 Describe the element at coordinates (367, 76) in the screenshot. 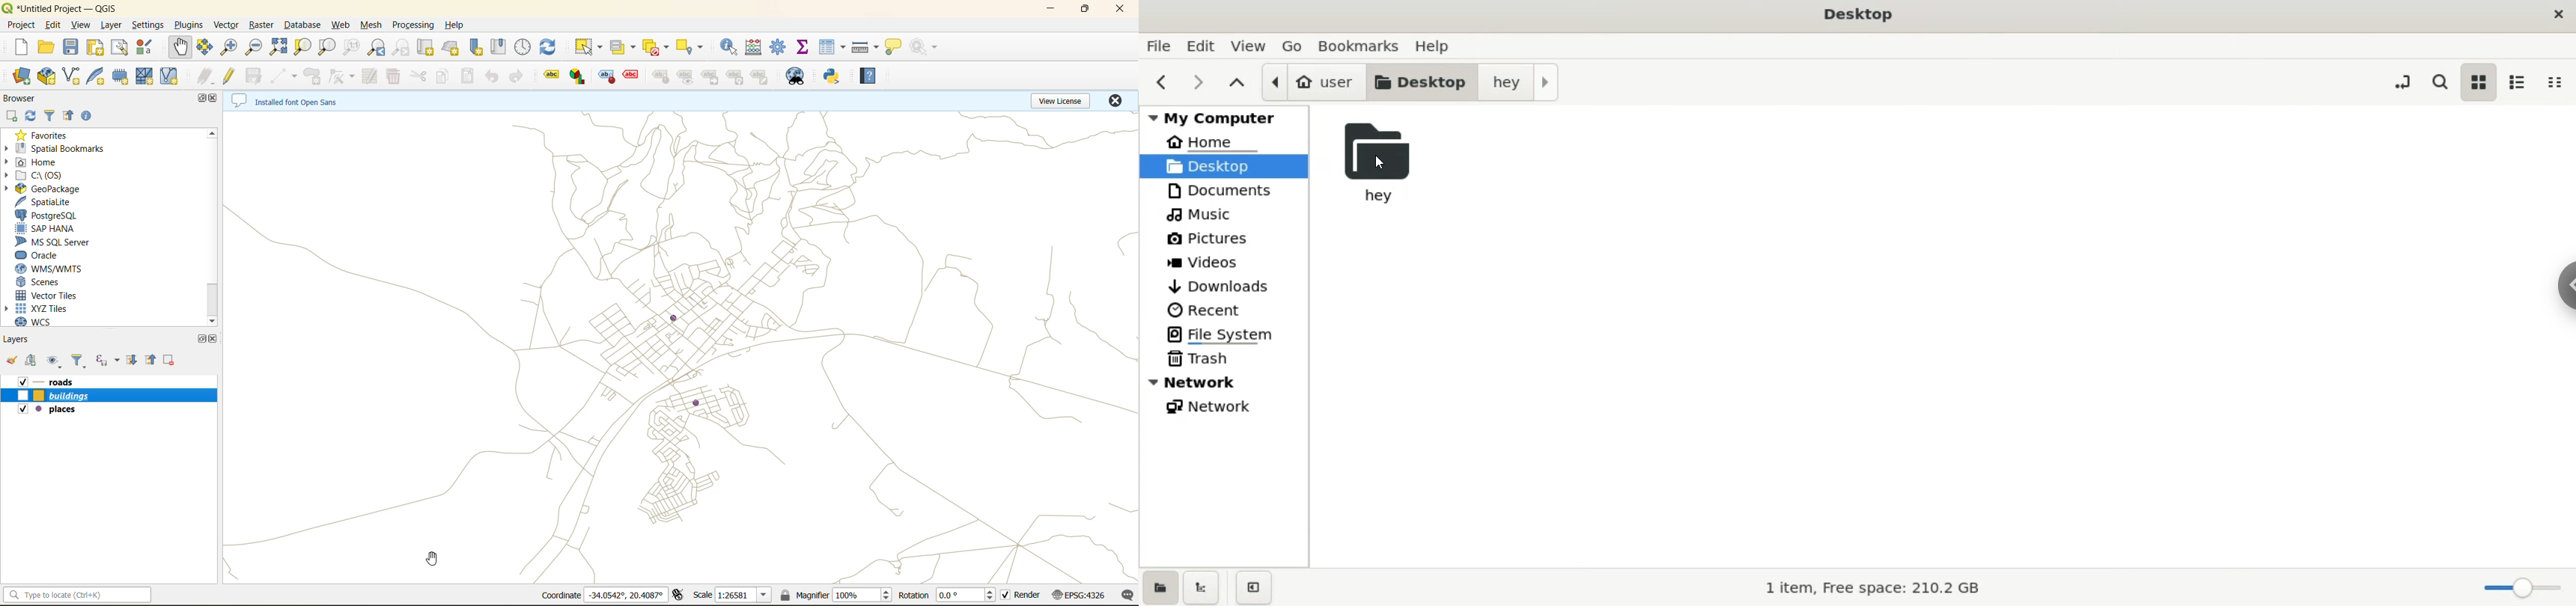

I see `modify` at that location.